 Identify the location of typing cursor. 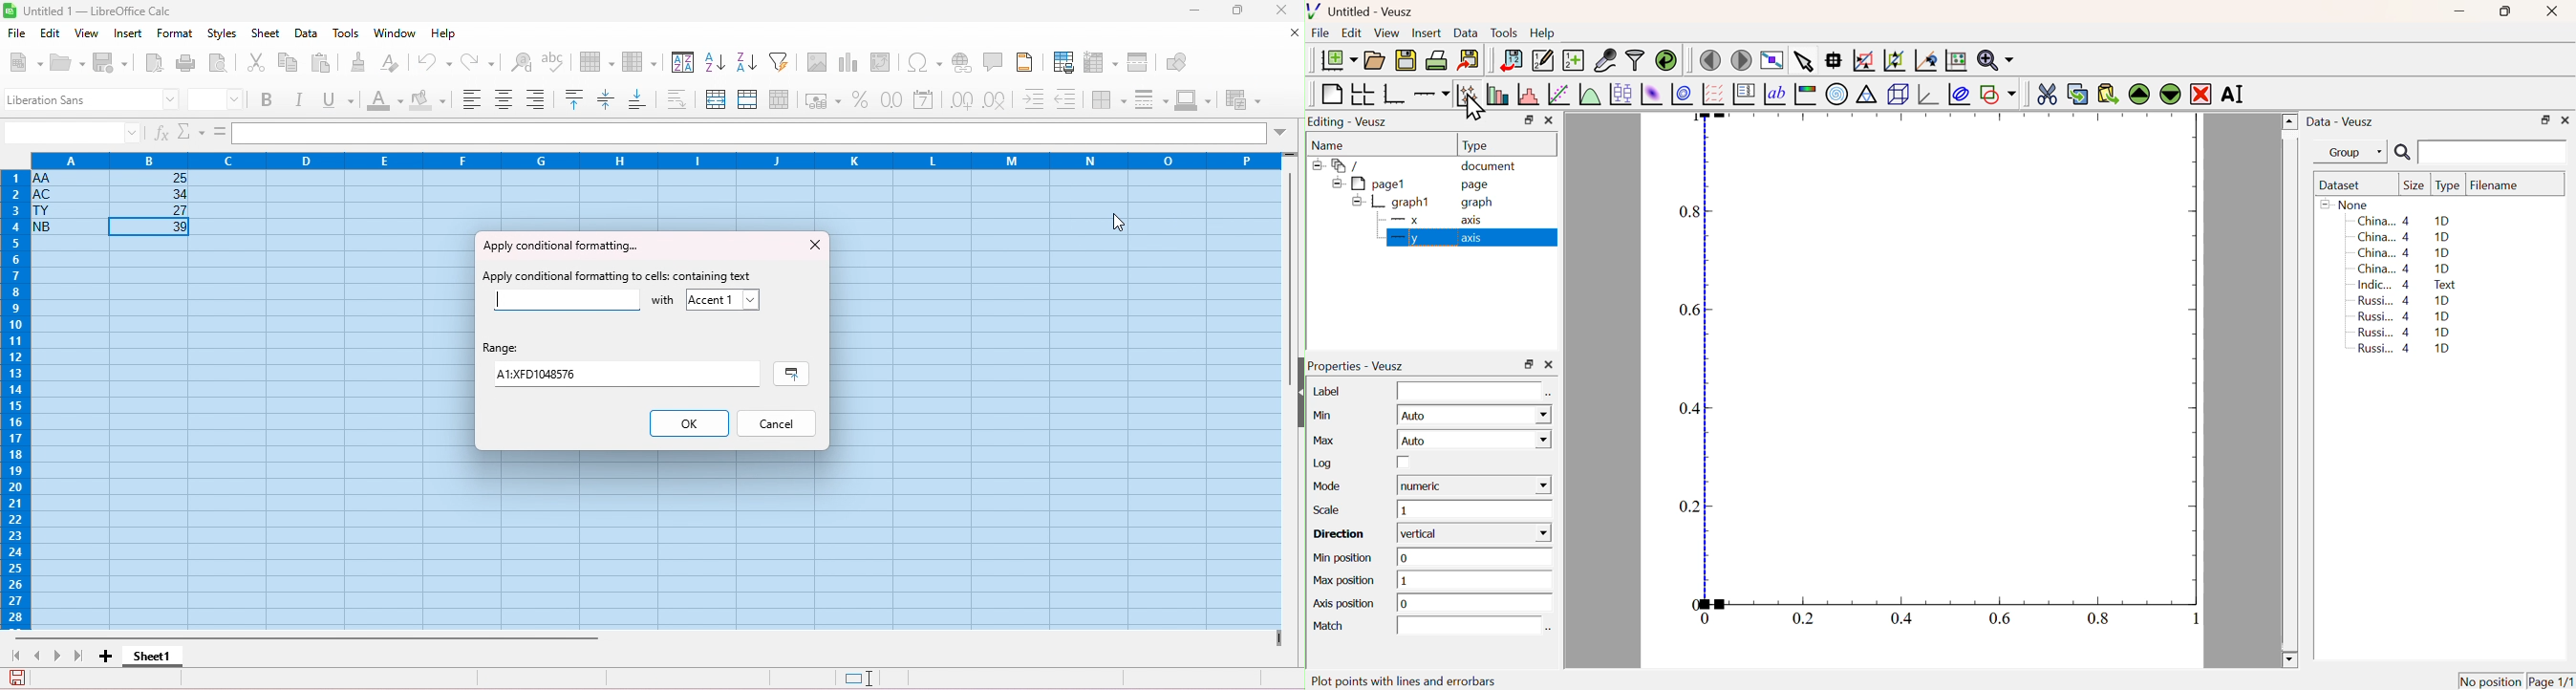
(501, 302).